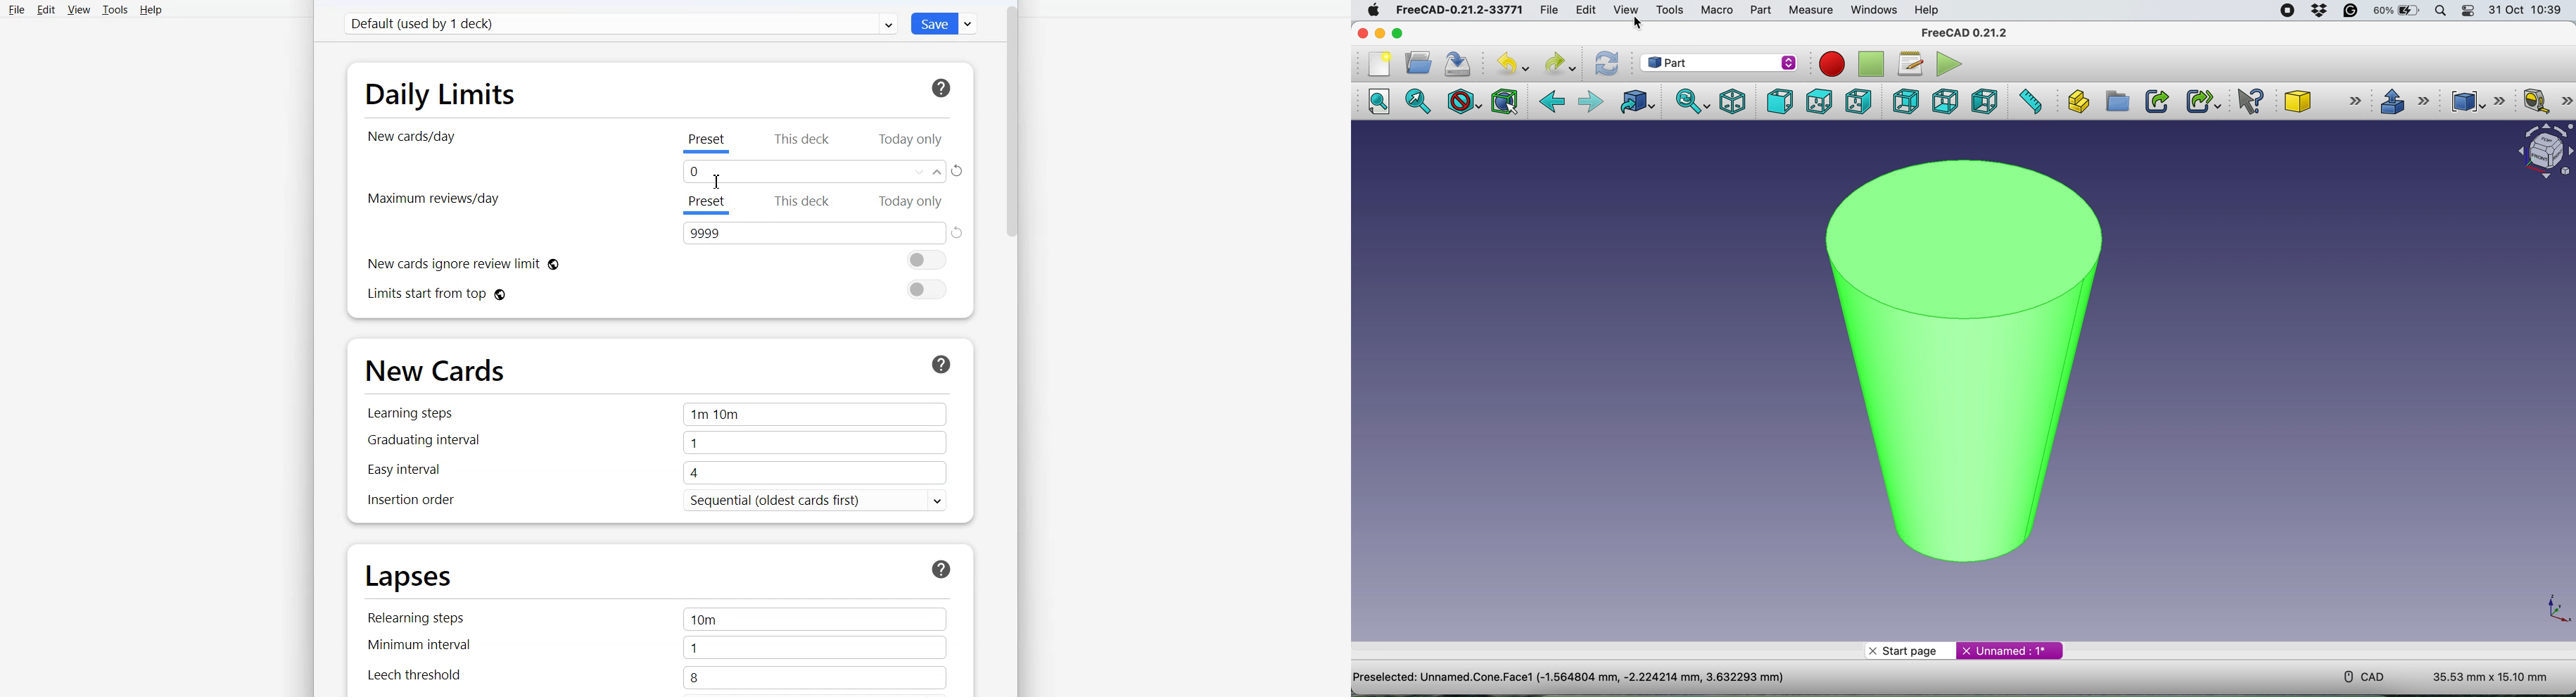 This screenshot has width=2576, height=700. Describe the element at coordinates (2325, 103) in the screenshot. I see `cone` at that location.